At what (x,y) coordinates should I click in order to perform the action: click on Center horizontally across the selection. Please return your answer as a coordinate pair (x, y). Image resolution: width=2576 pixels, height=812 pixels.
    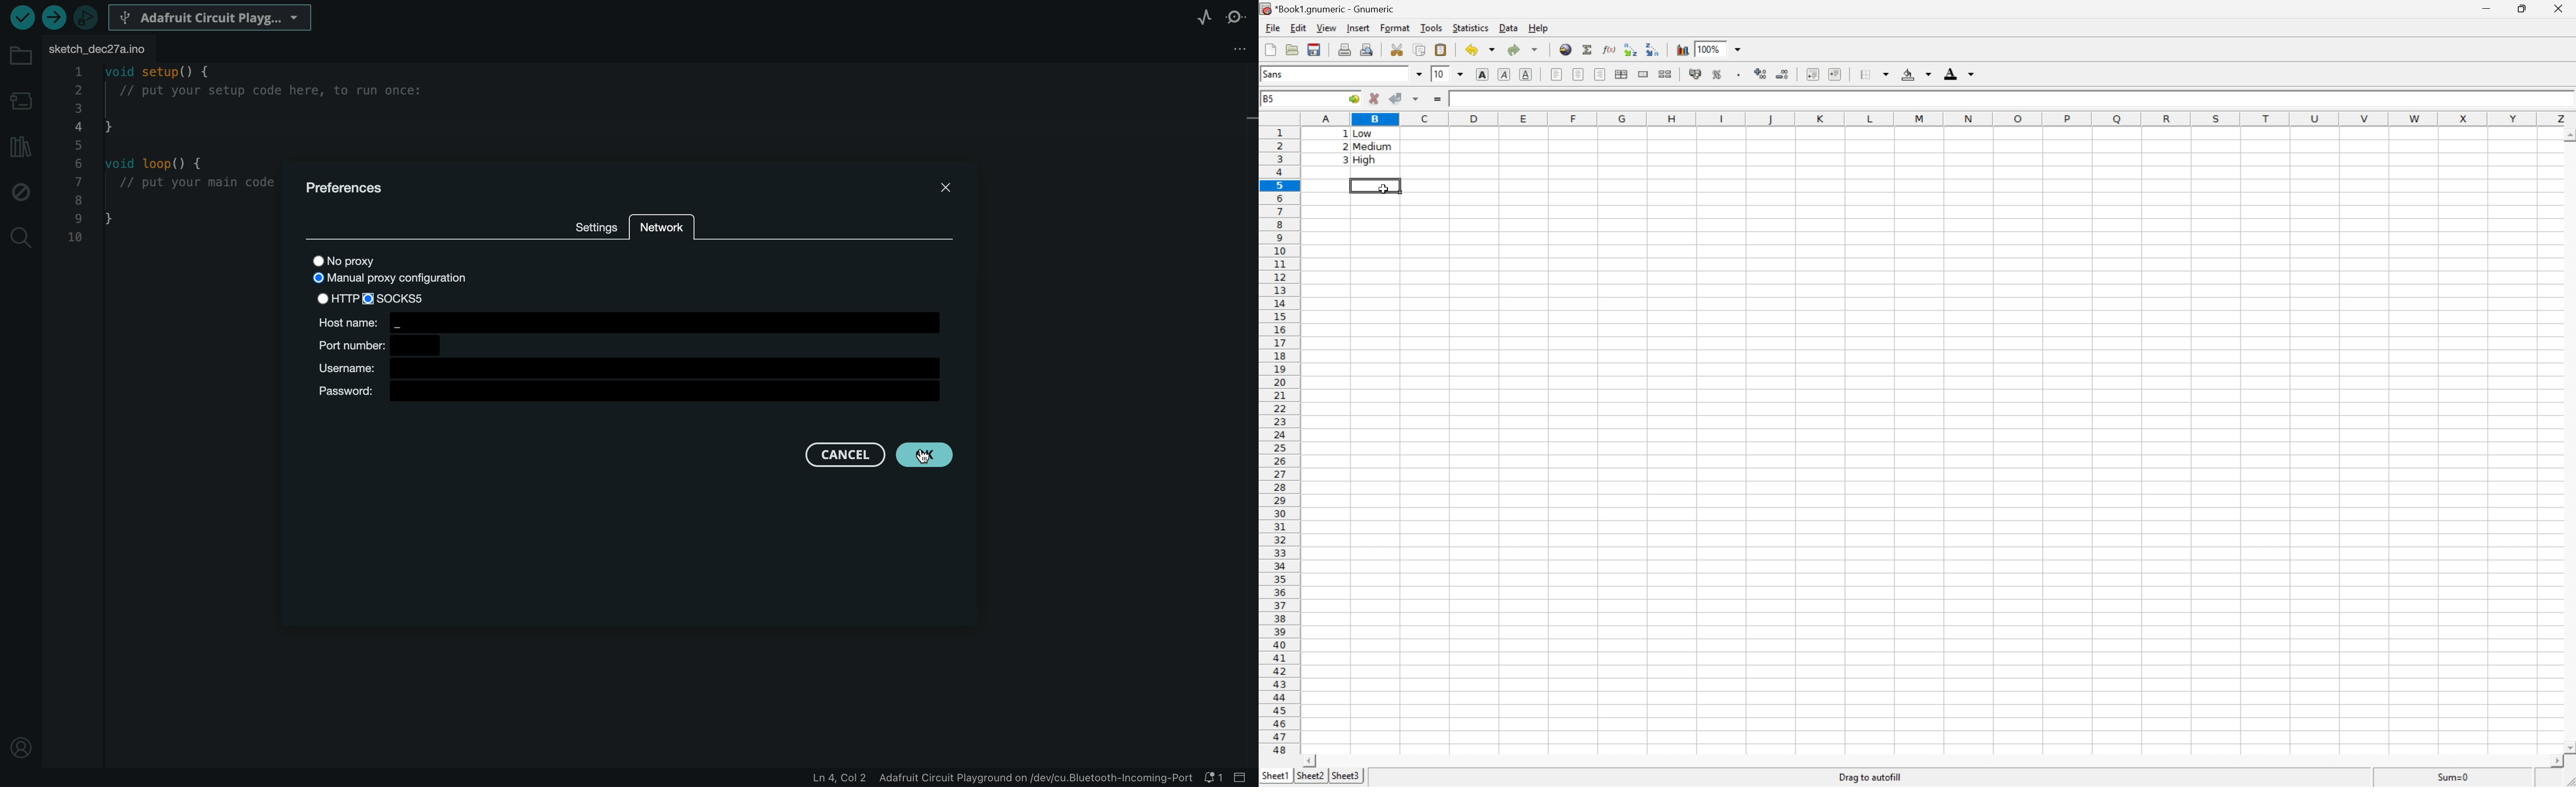
    Looking at the image, I should click on (1620, 73).